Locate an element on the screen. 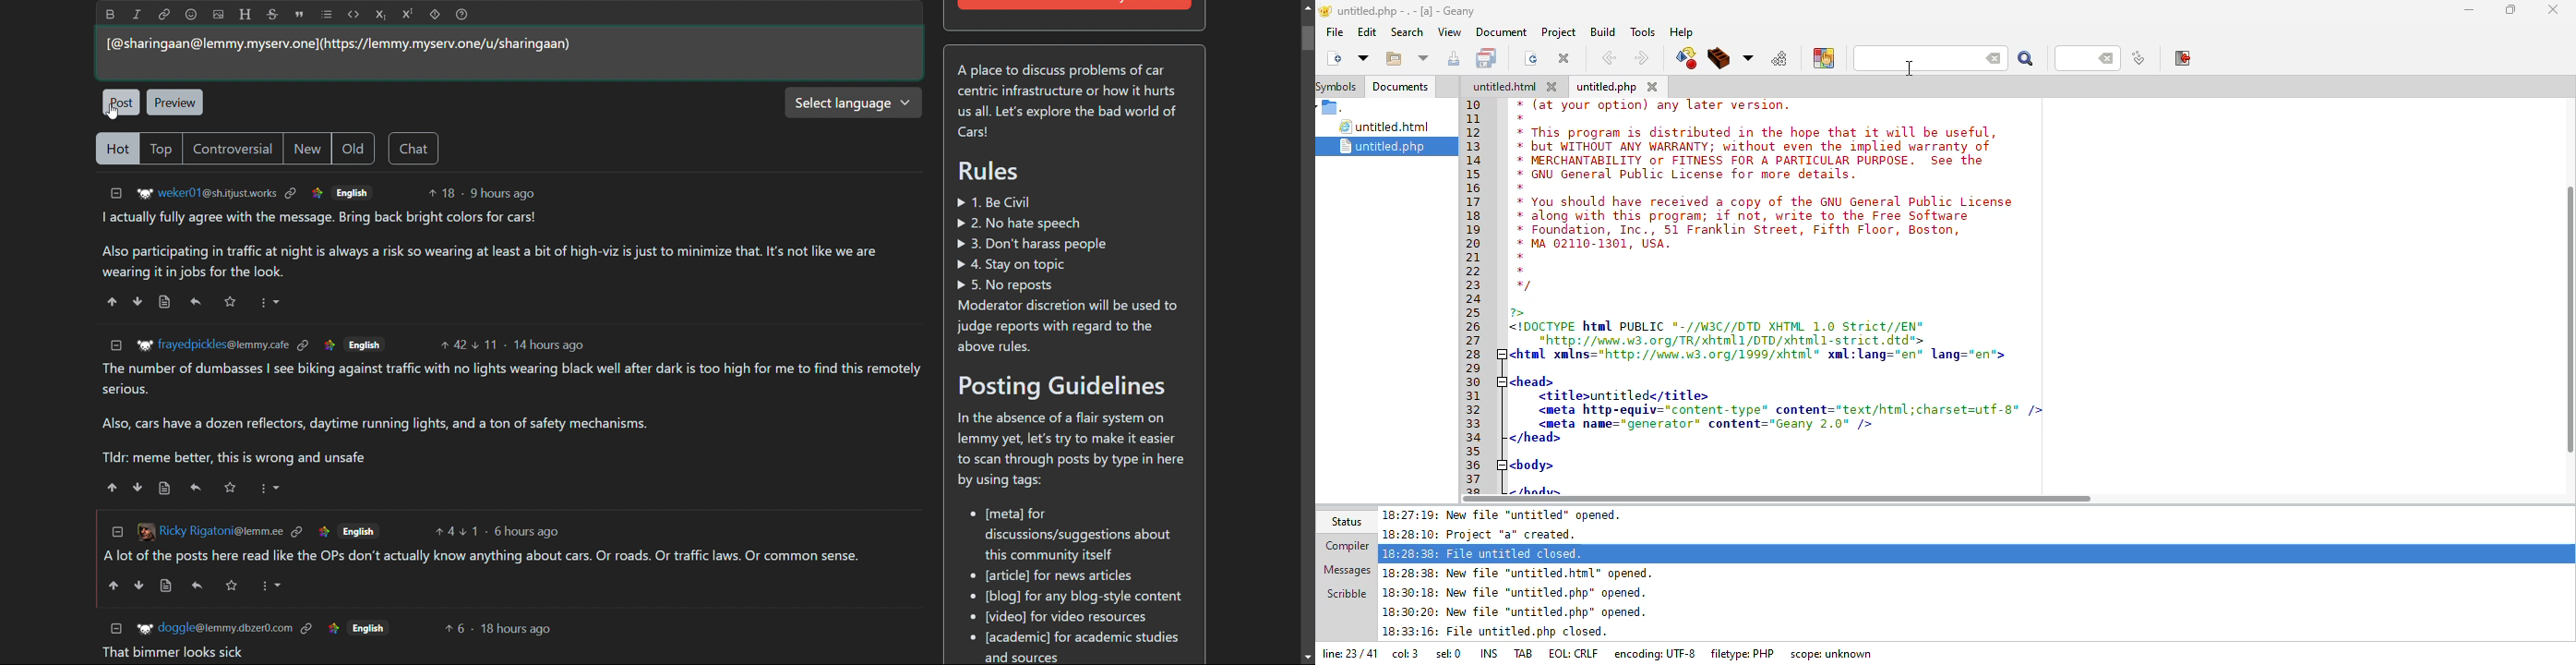 Image resolution: width=2576 pixels, height=672 pixels. close is located at coordinates (1555, 87).